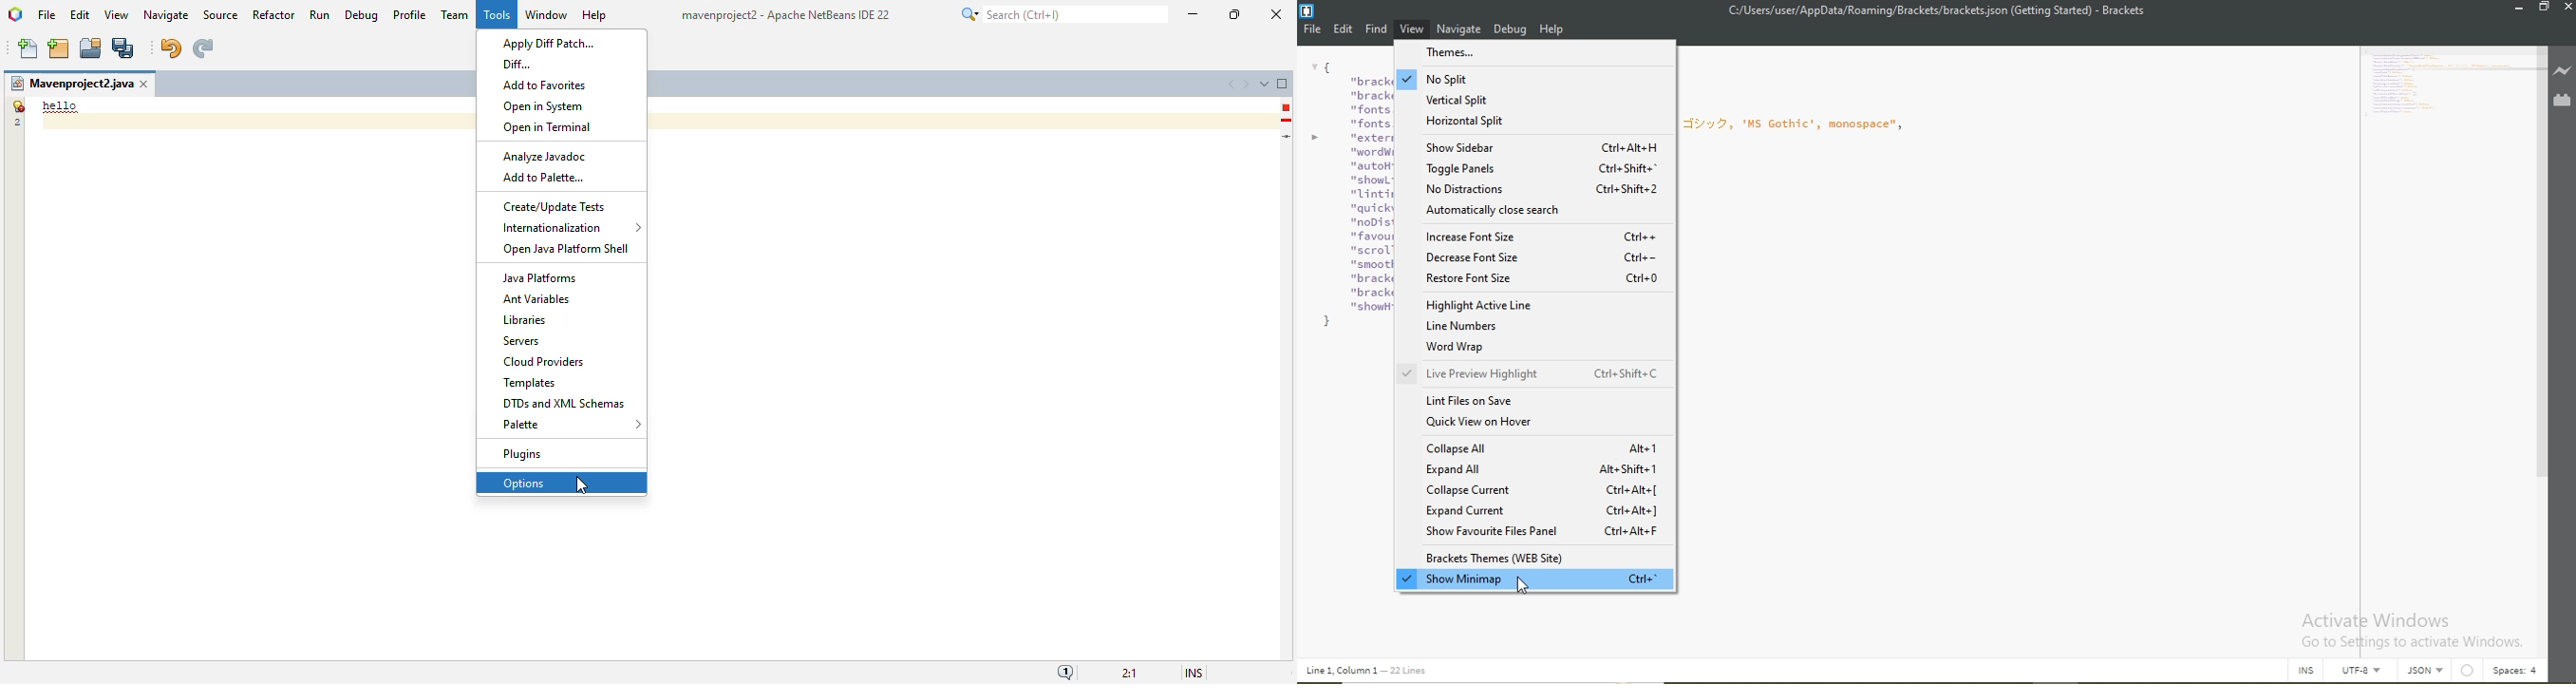 This screenshot has height=700, width=2576. Describe the element at coordinates (1535, 307) in the screenshot. I see `highlight active line` at that location.